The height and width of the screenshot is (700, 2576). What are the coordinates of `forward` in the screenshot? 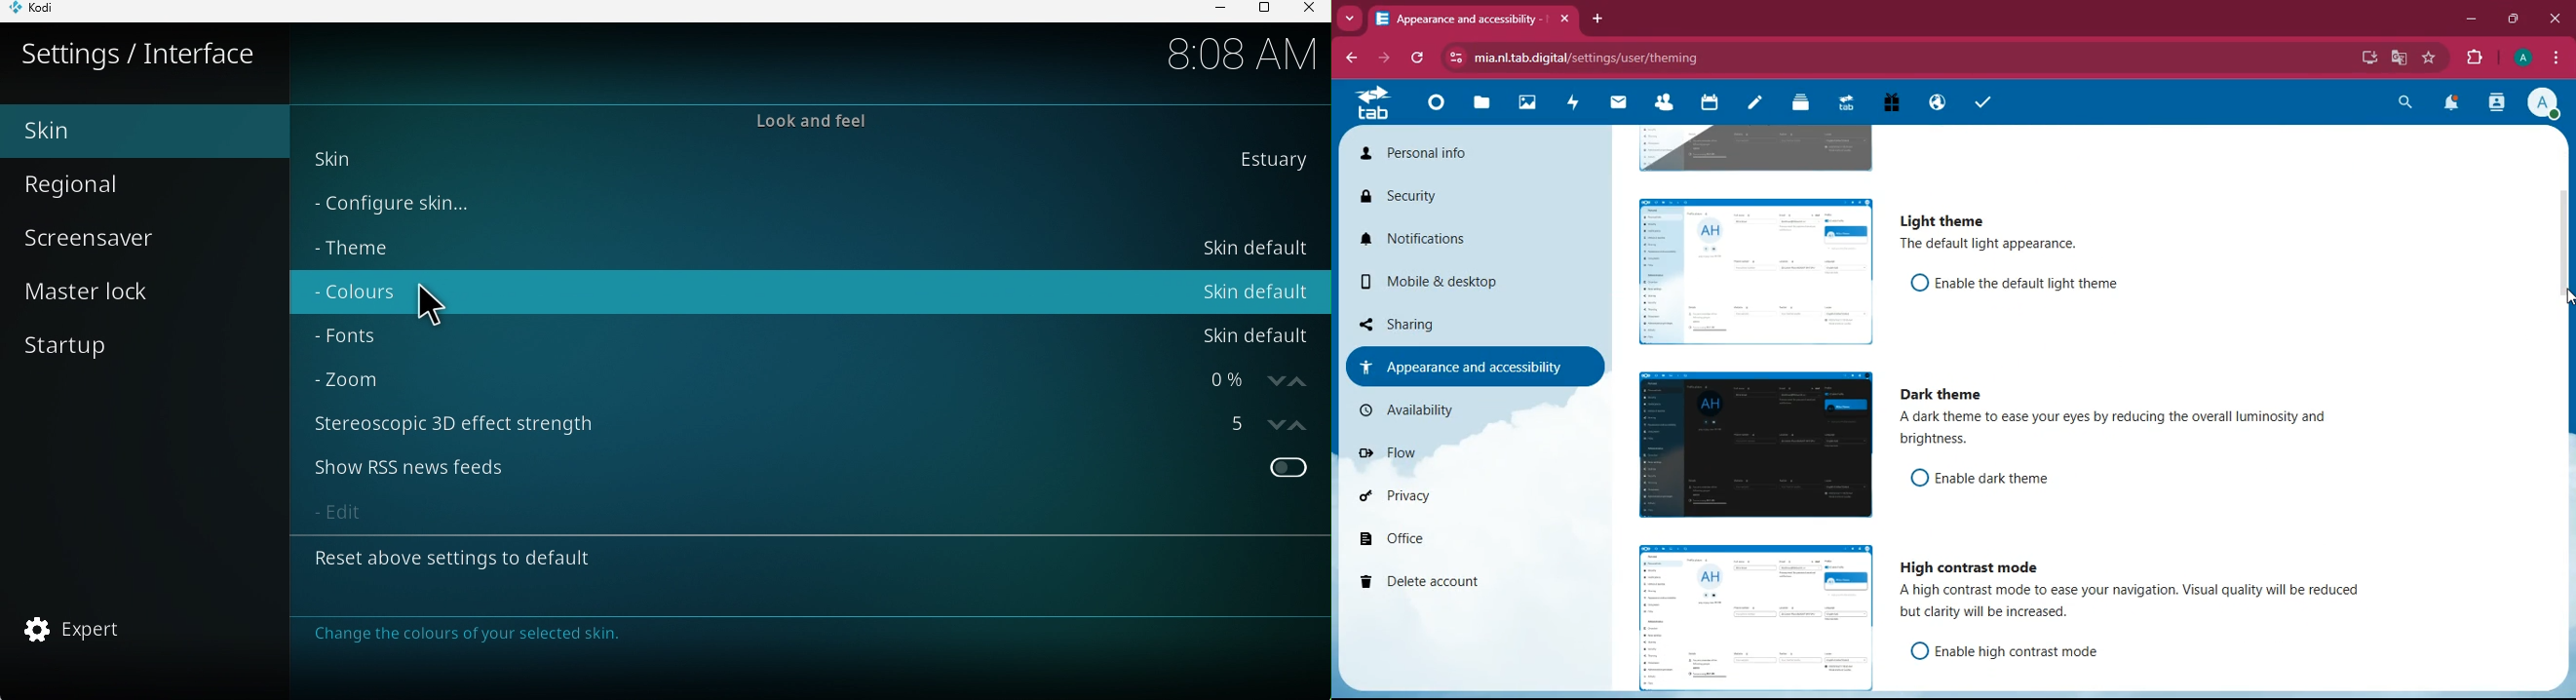 It's located at (1386, 60).